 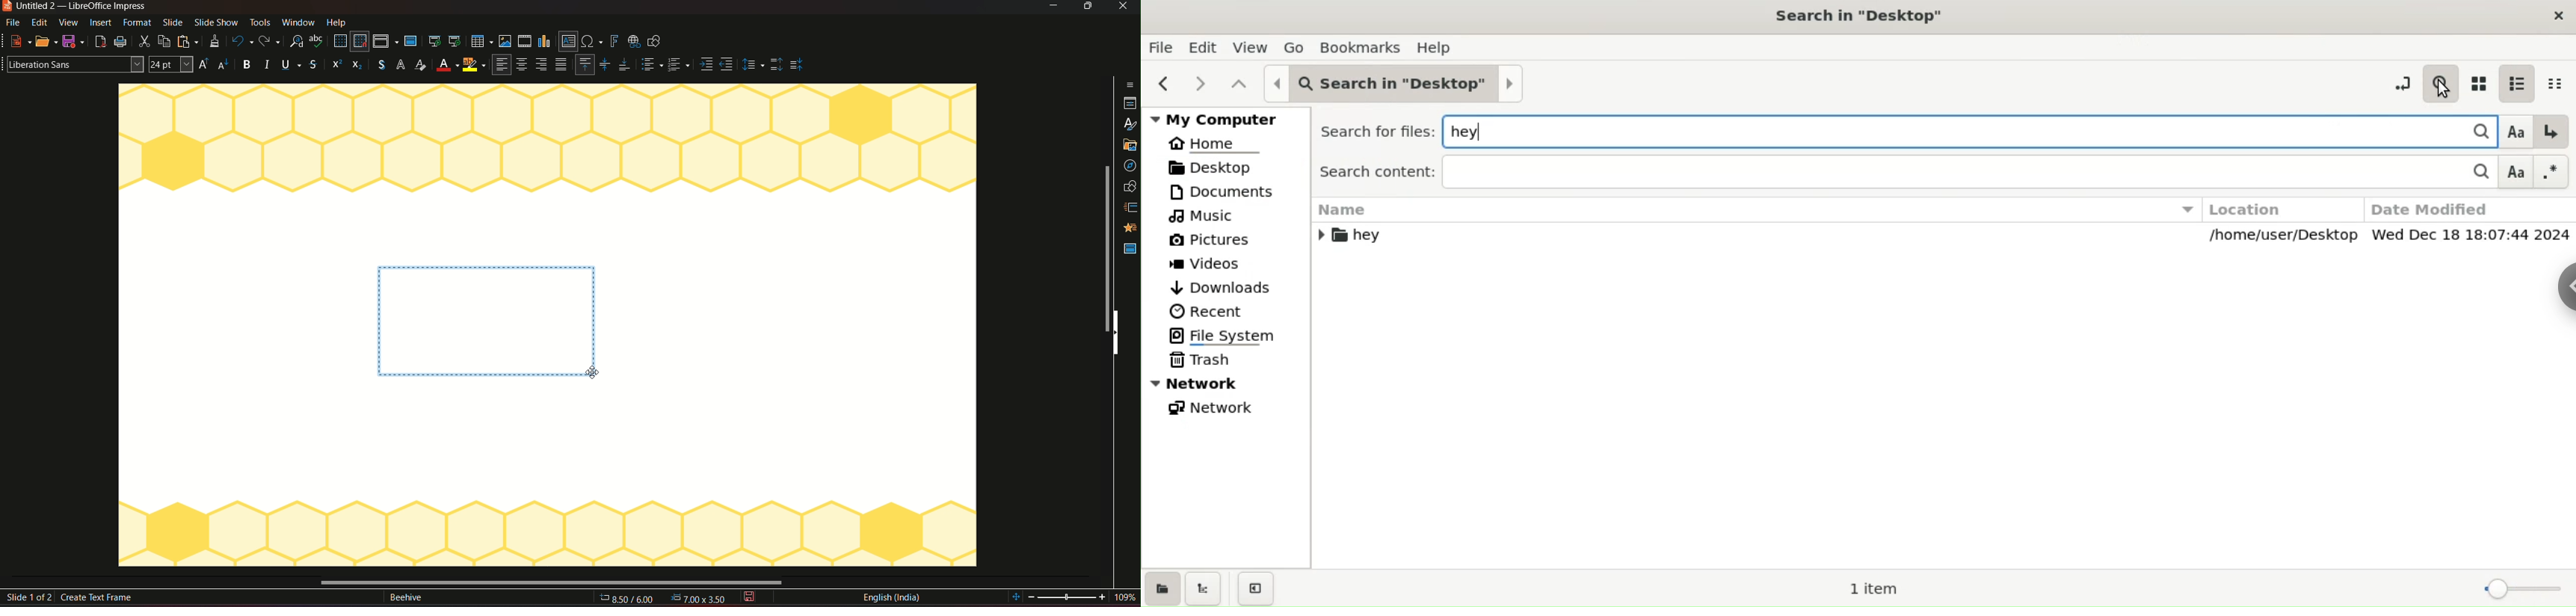 I want to click on insert fontwork text, so click(x=614, y=40).